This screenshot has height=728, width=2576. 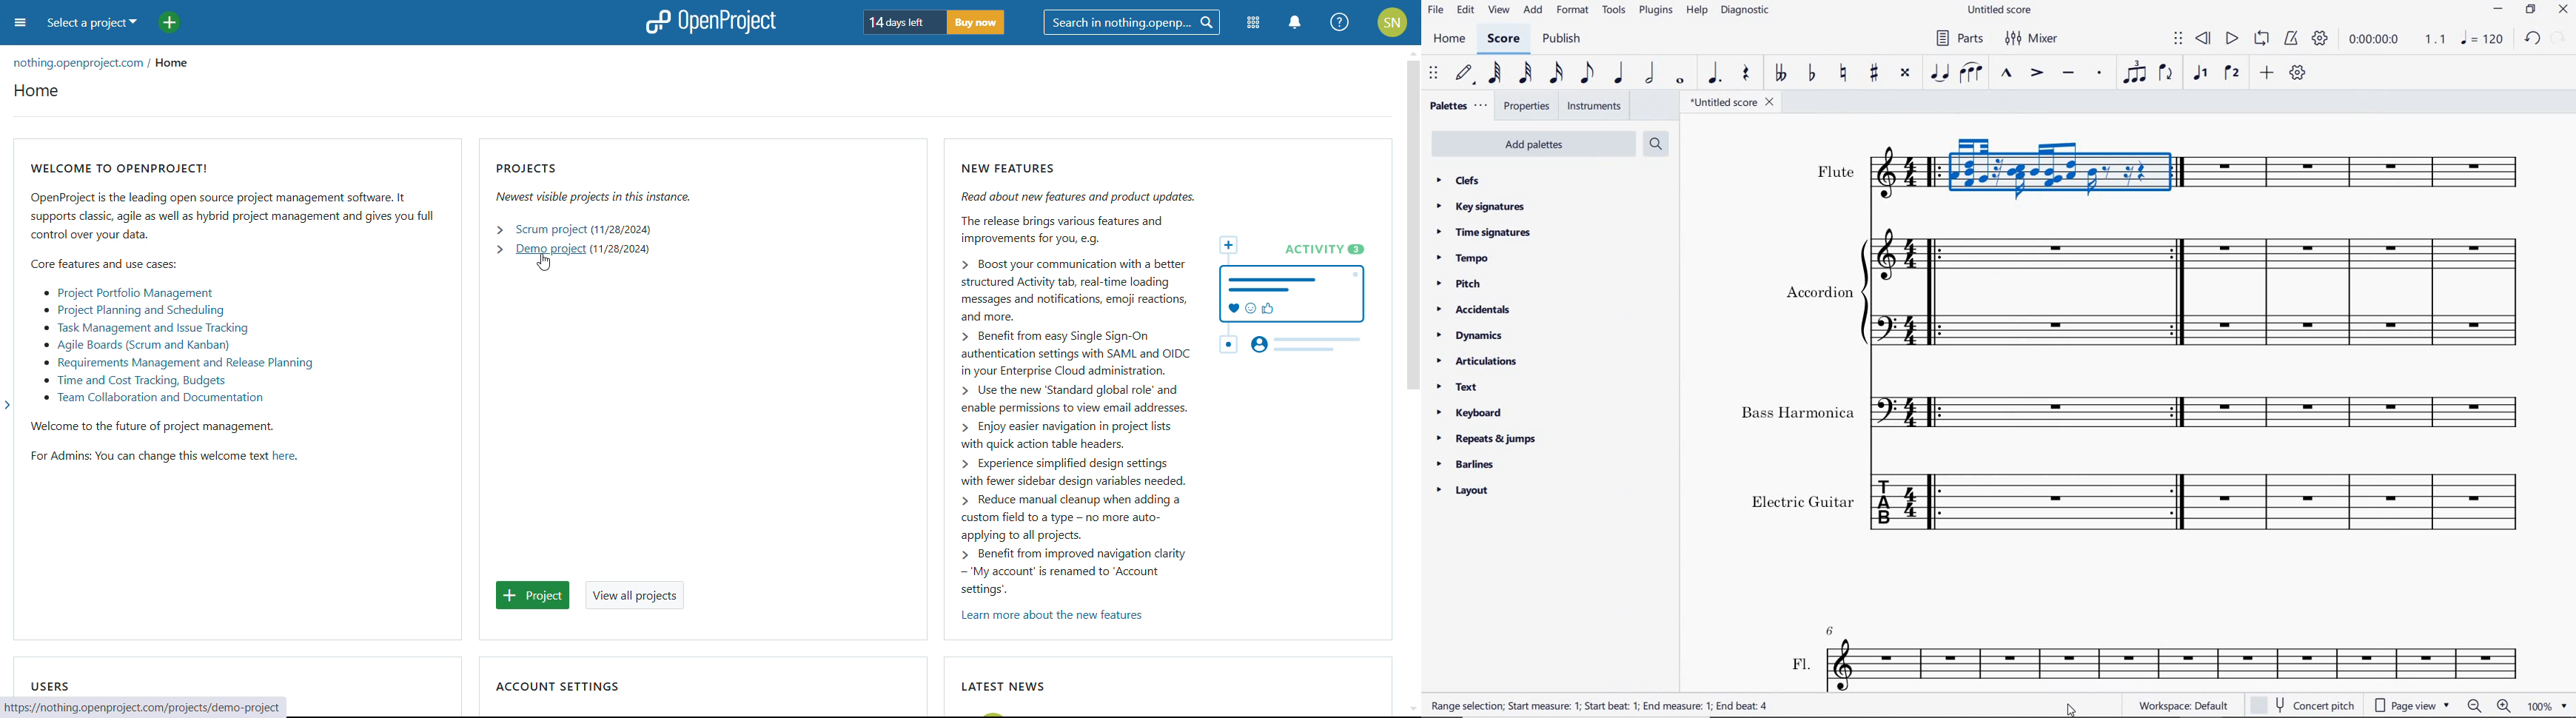 What do you see at coordinates (1875, 76) in the screenshot?
I see `toggle sharp` at bounding box center [1875, 76].